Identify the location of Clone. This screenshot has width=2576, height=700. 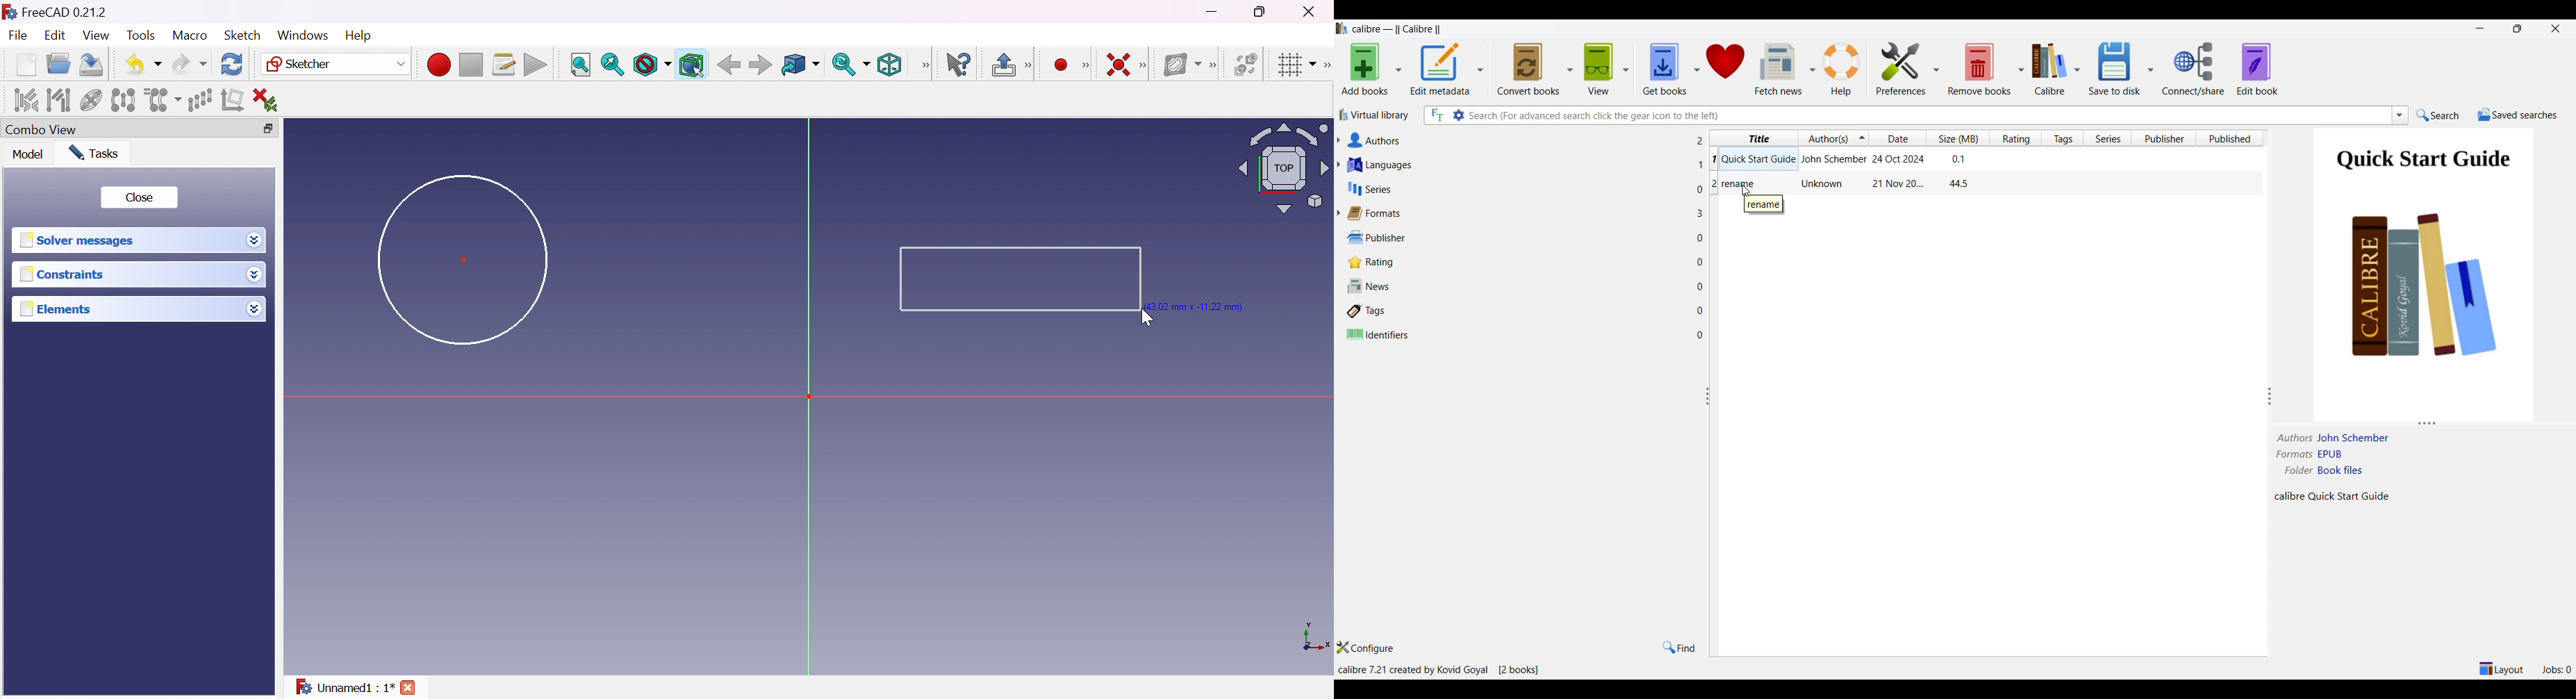
(161, 99).